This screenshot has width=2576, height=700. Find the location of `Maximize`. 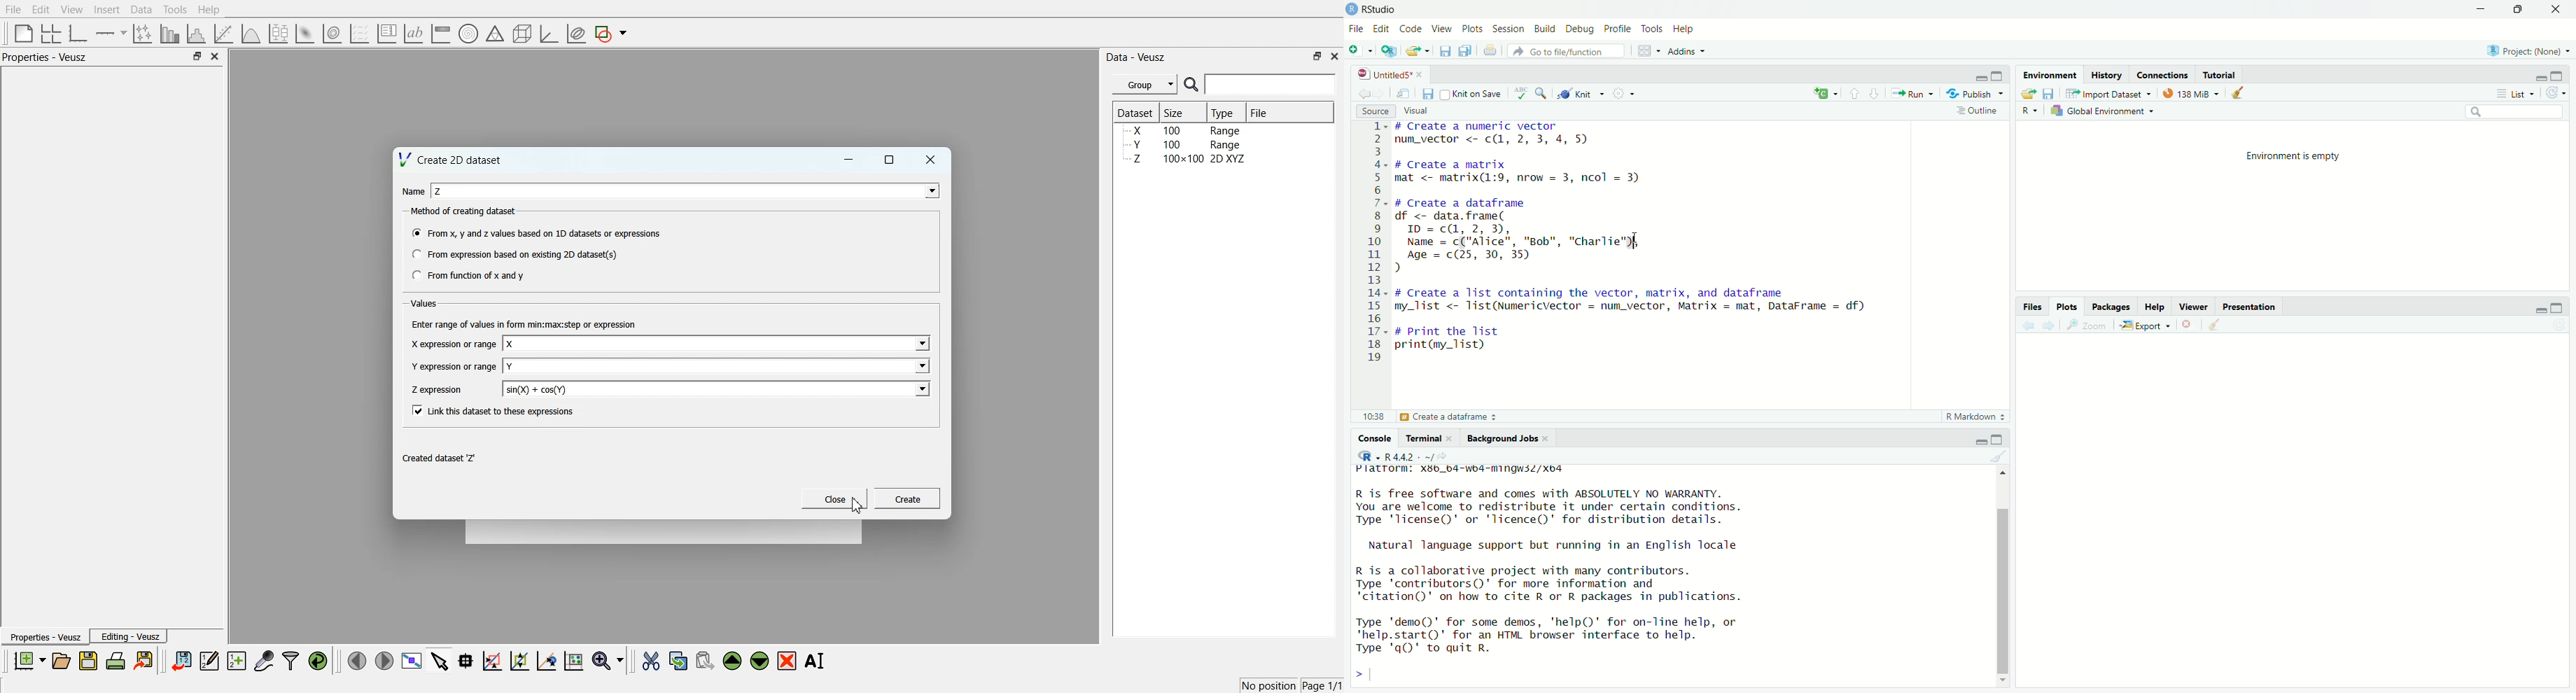

Maximize is located at coordinates (197, 55).